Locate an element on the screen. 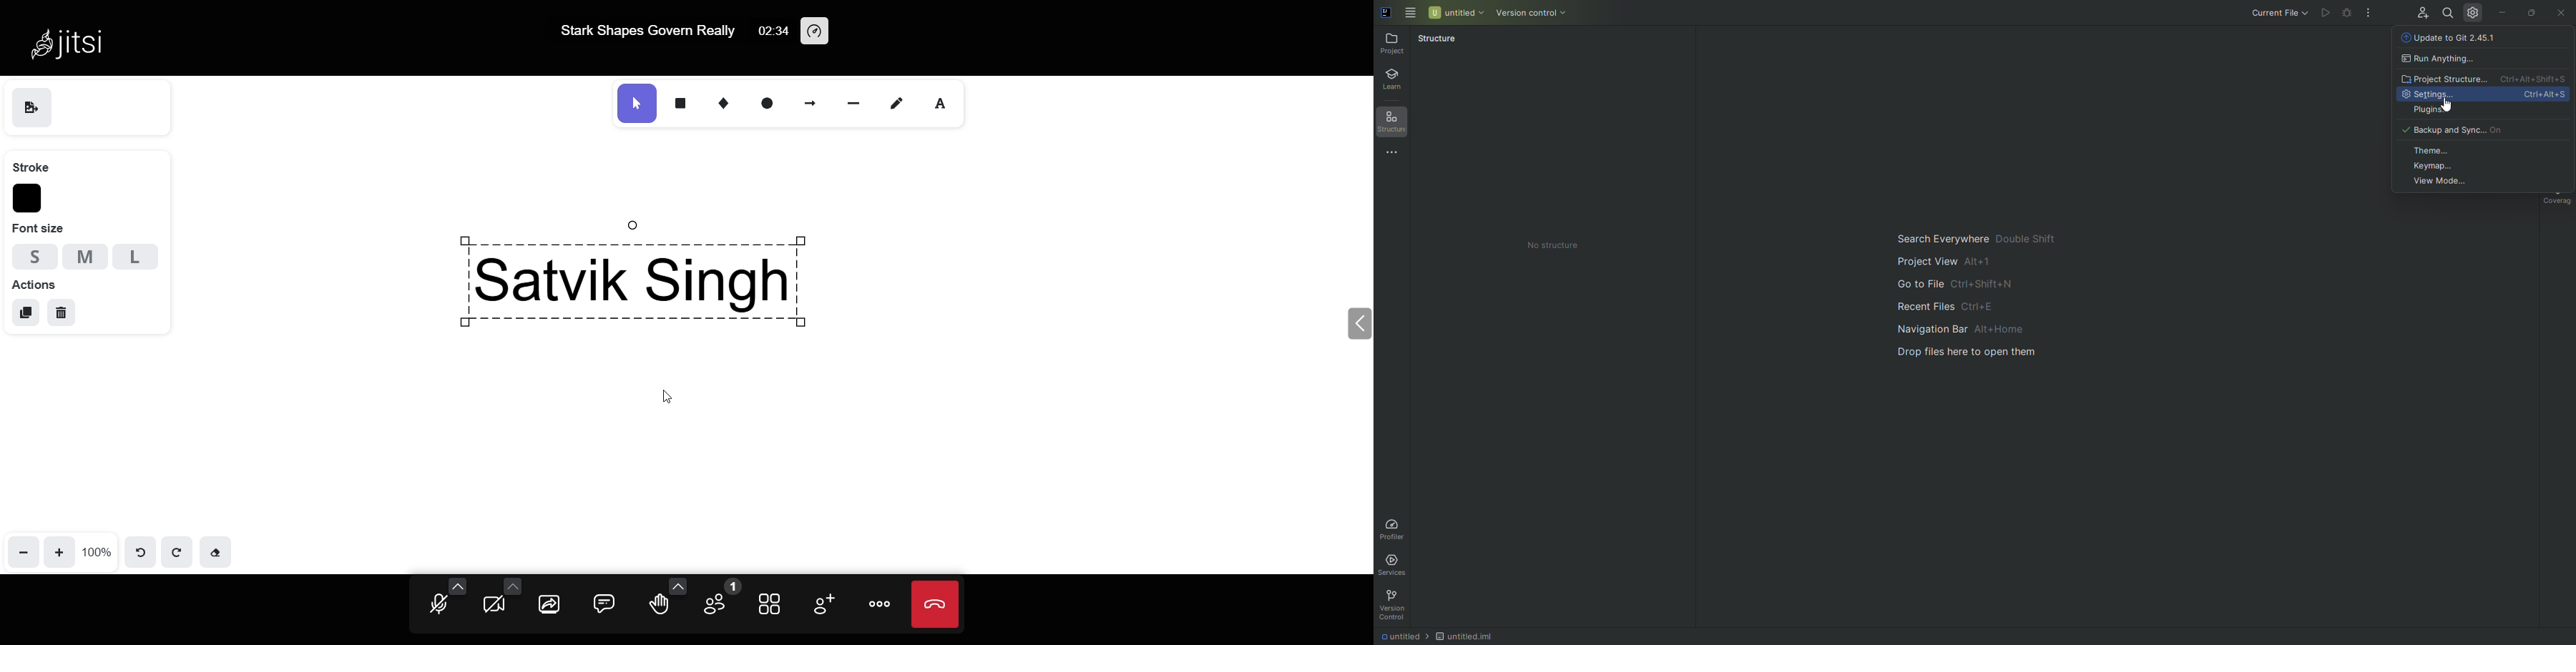 The width and height of the screenshot is (2576, 672). performance setting is located at coordinates (817, 32).